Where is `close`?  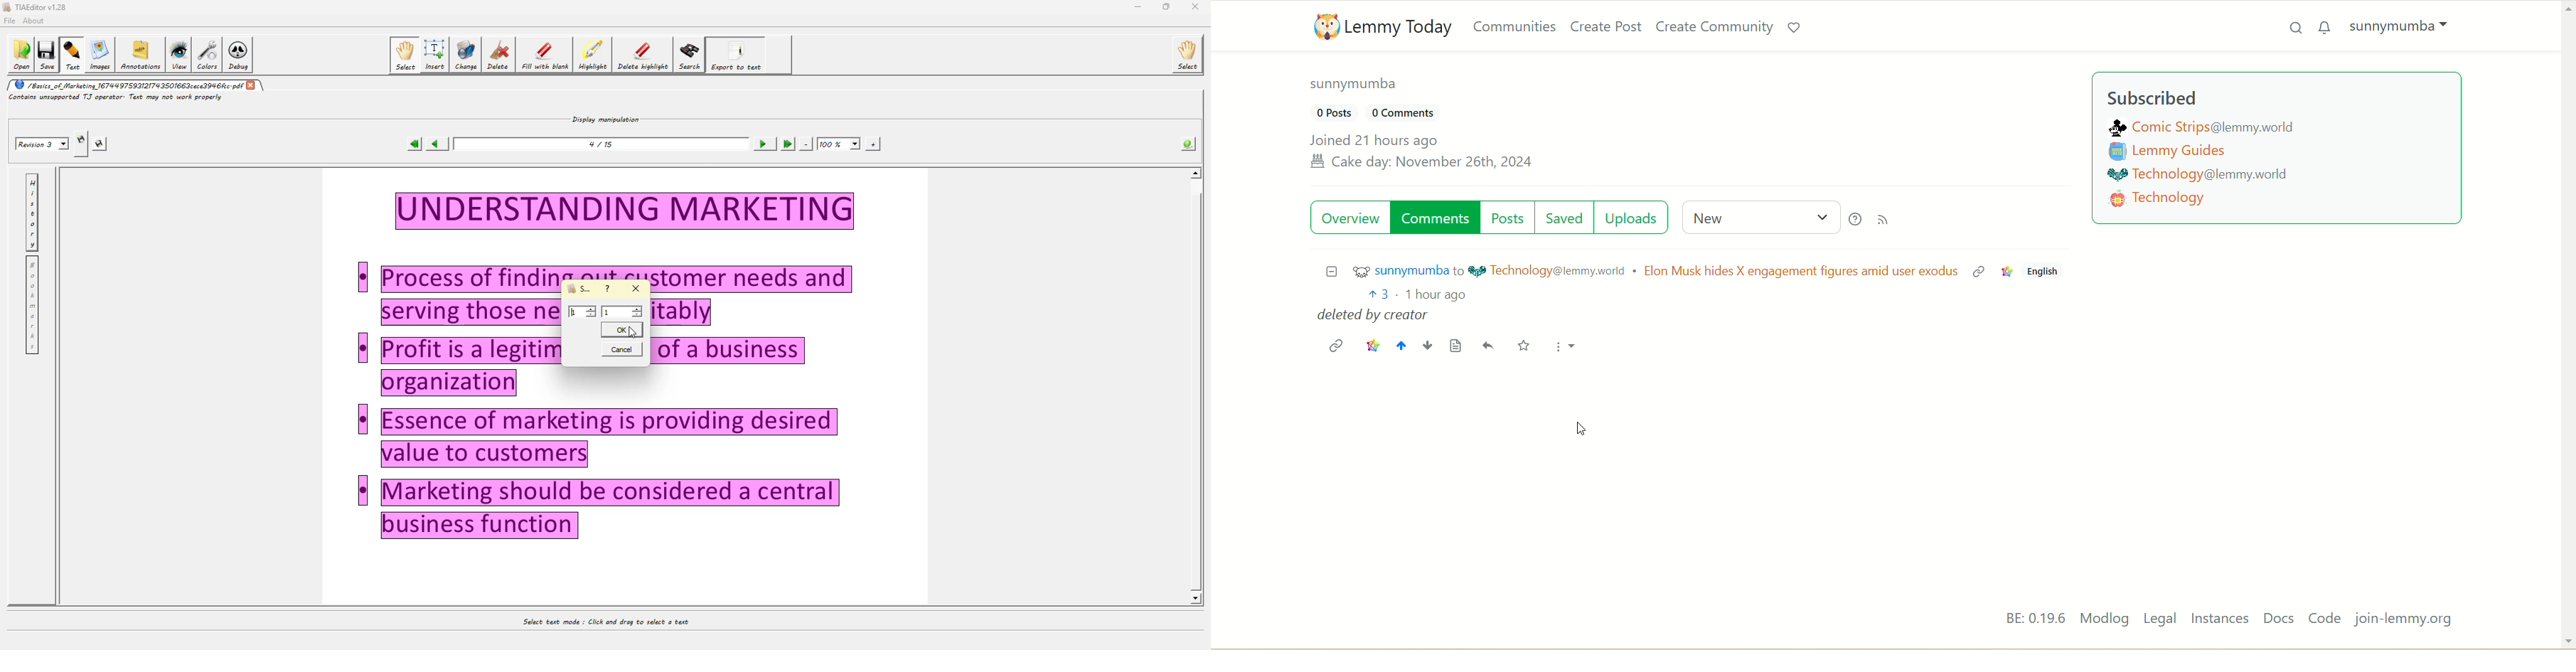
close is located at coordinates (637, 289).